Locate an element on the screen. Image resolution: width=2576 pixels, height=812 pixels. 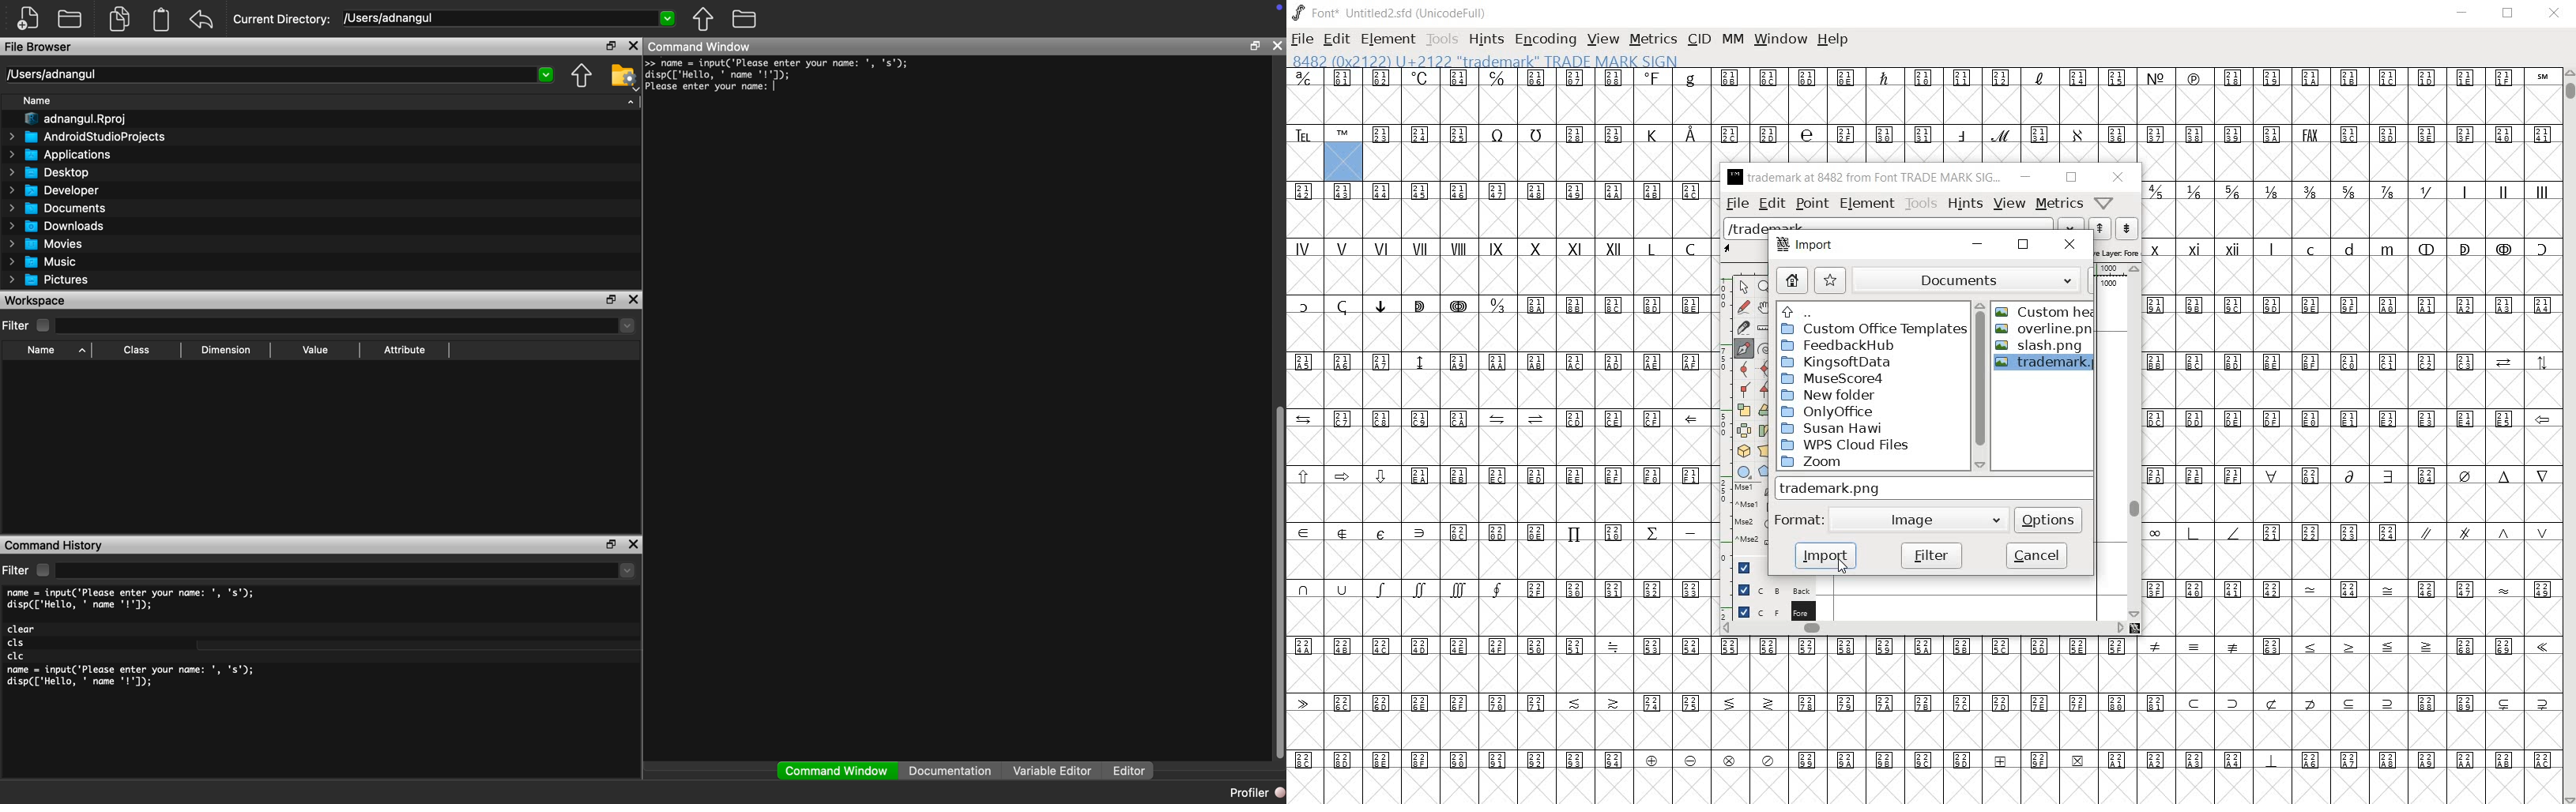
Folder is located at coordinates (70, 18).